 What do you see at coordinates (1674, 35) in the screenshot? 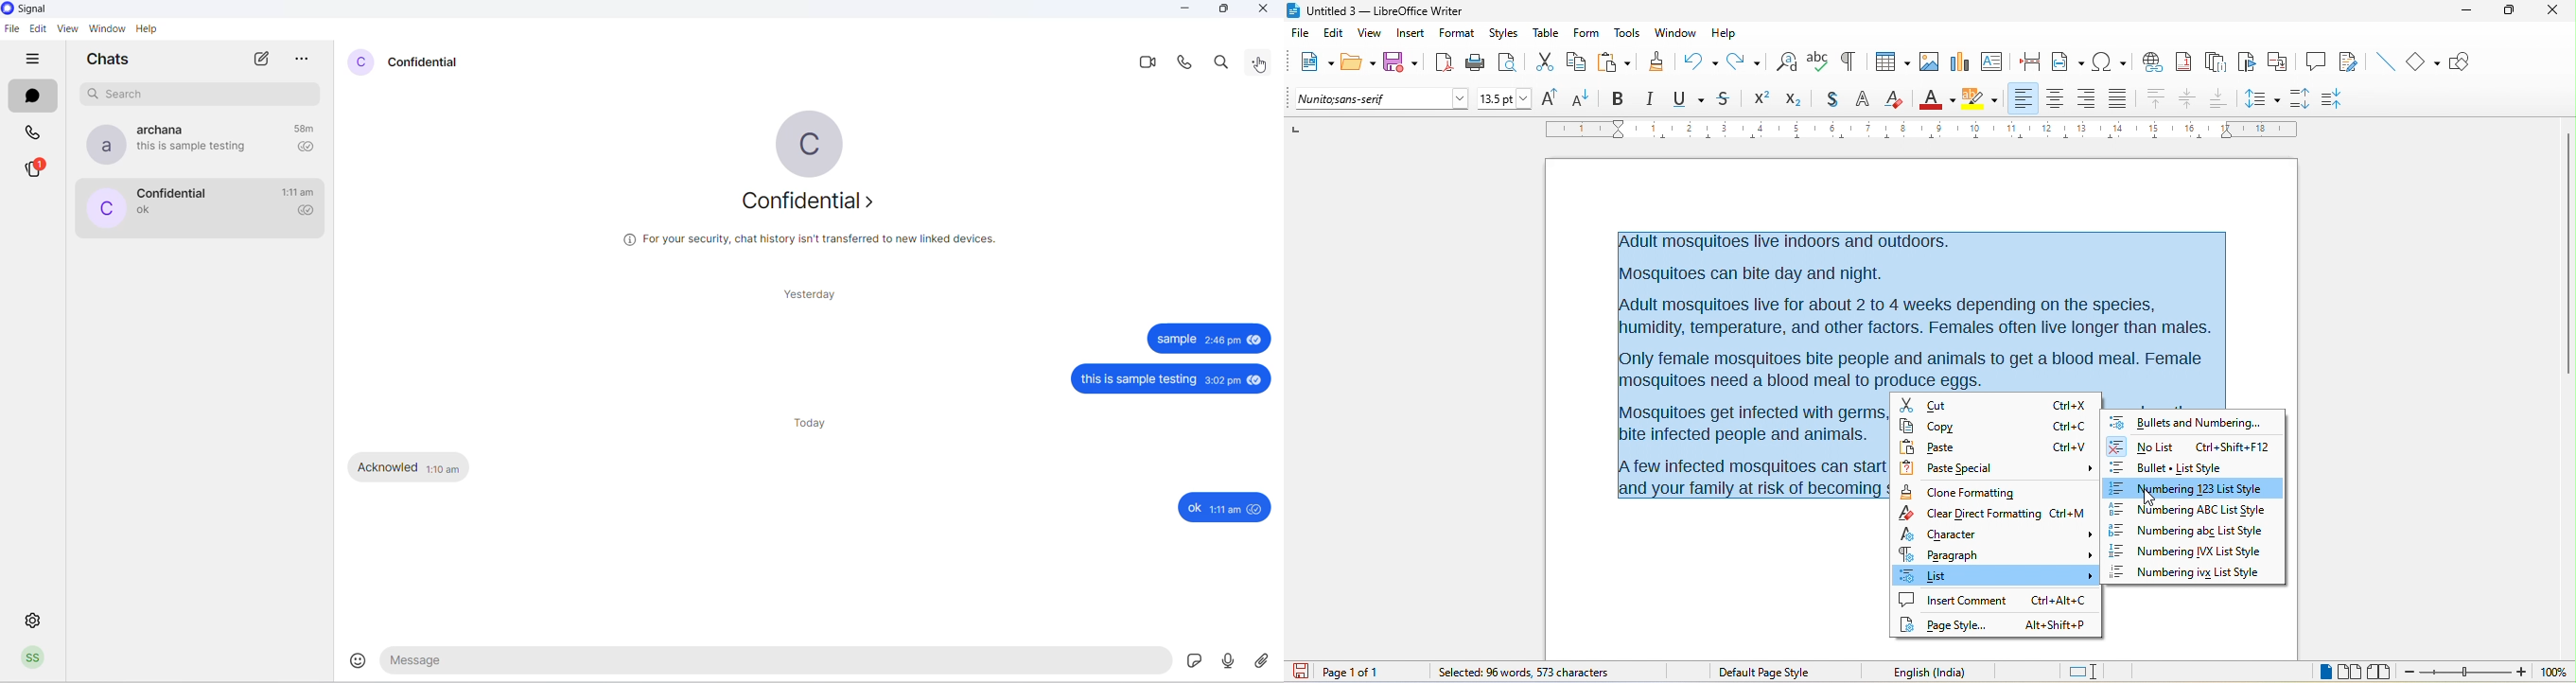
I see `window` at bounding box center [1674, 35].